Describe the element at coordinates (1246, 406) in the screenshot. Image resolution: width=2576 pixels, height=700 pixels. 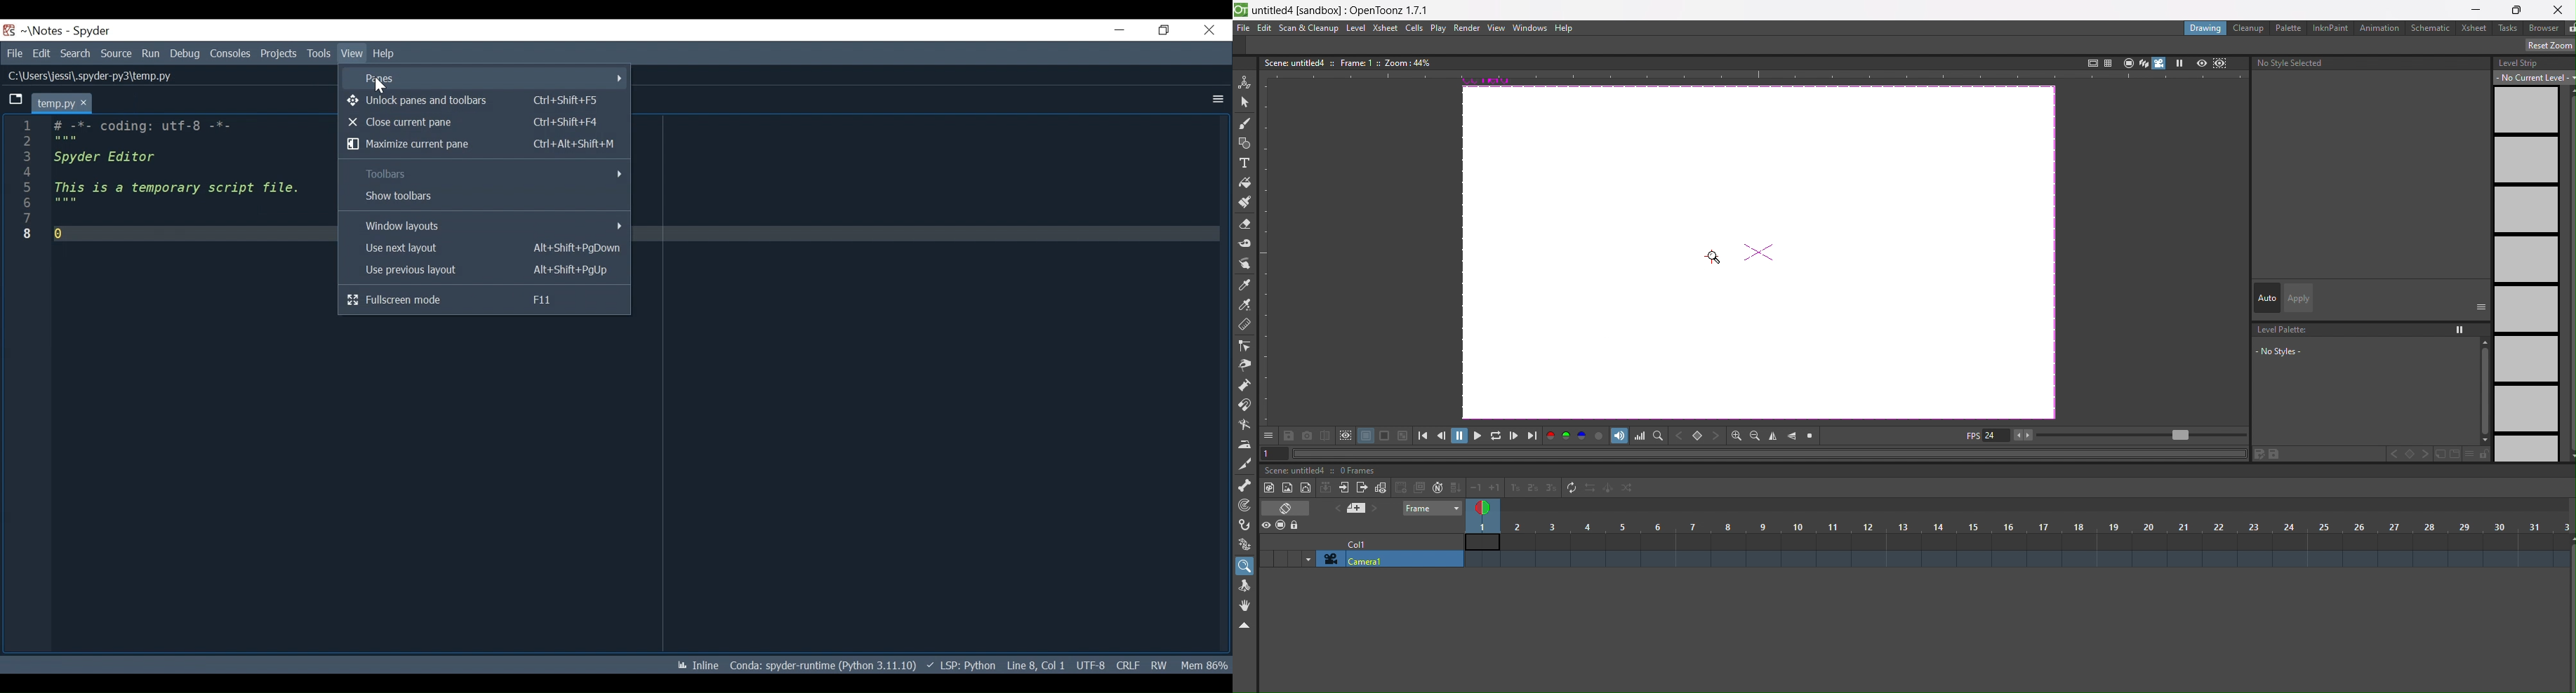
I see `magnet tool` at that location.